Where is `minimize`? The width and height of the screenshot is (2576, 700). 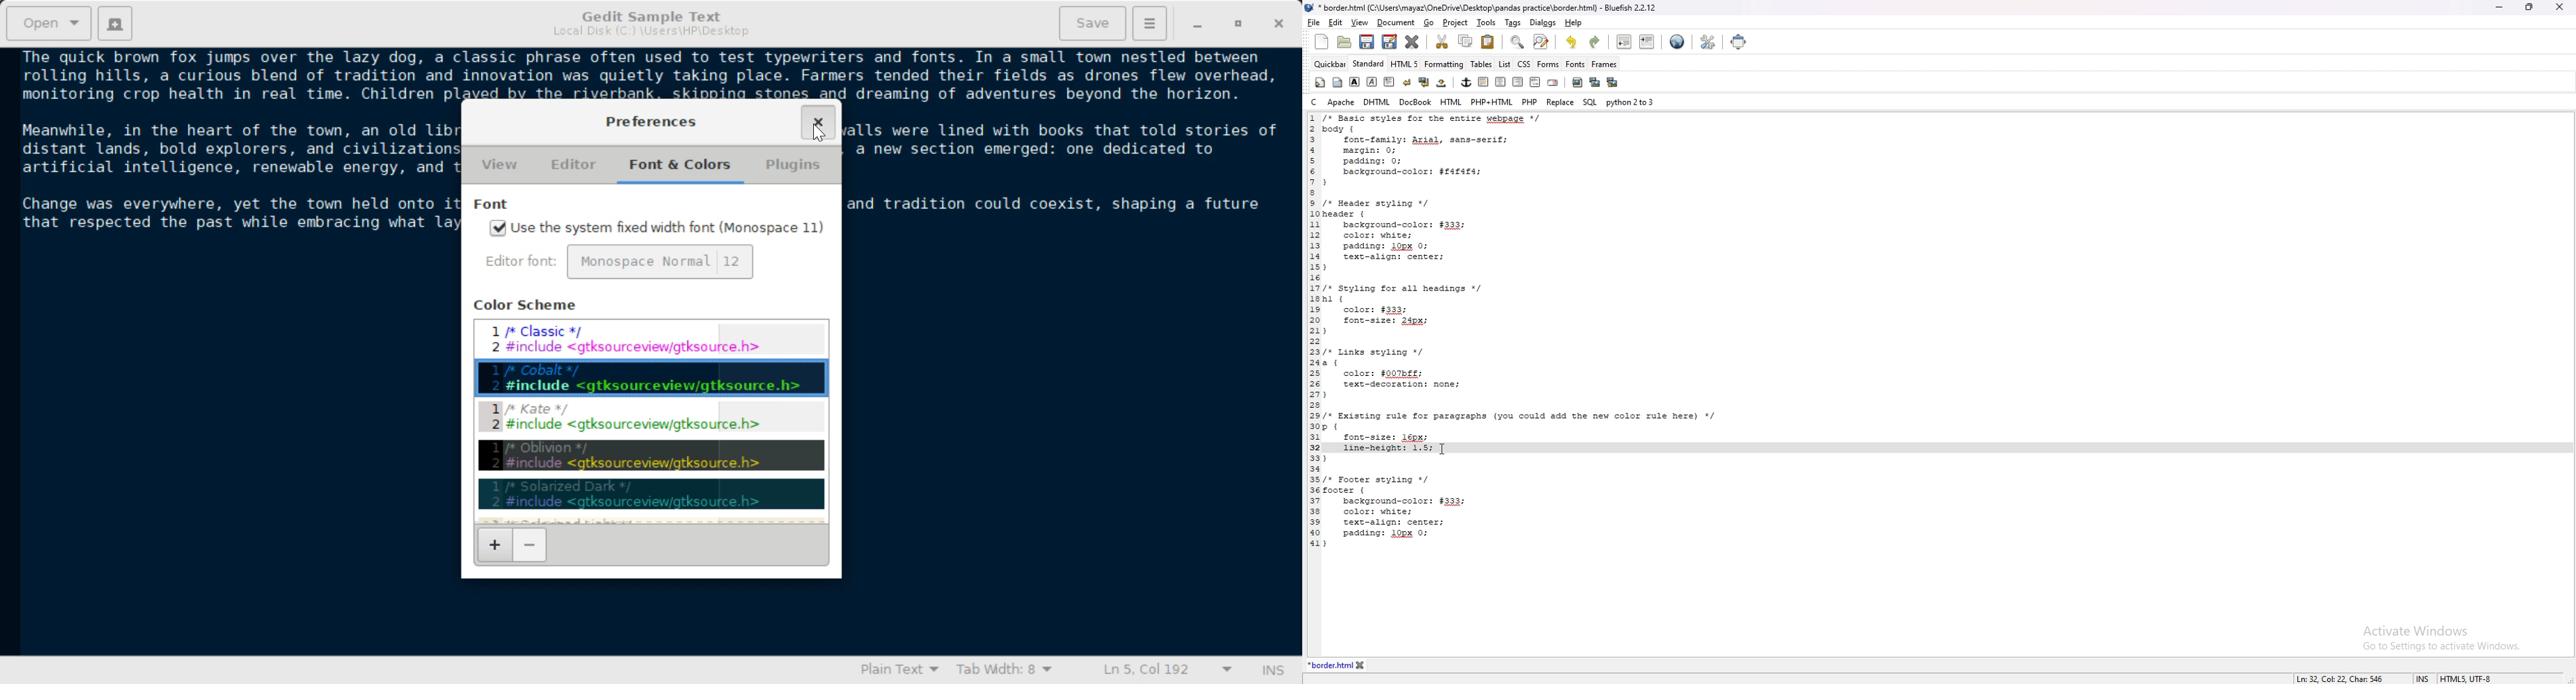 minimize is located at coordinates (2501, 7).